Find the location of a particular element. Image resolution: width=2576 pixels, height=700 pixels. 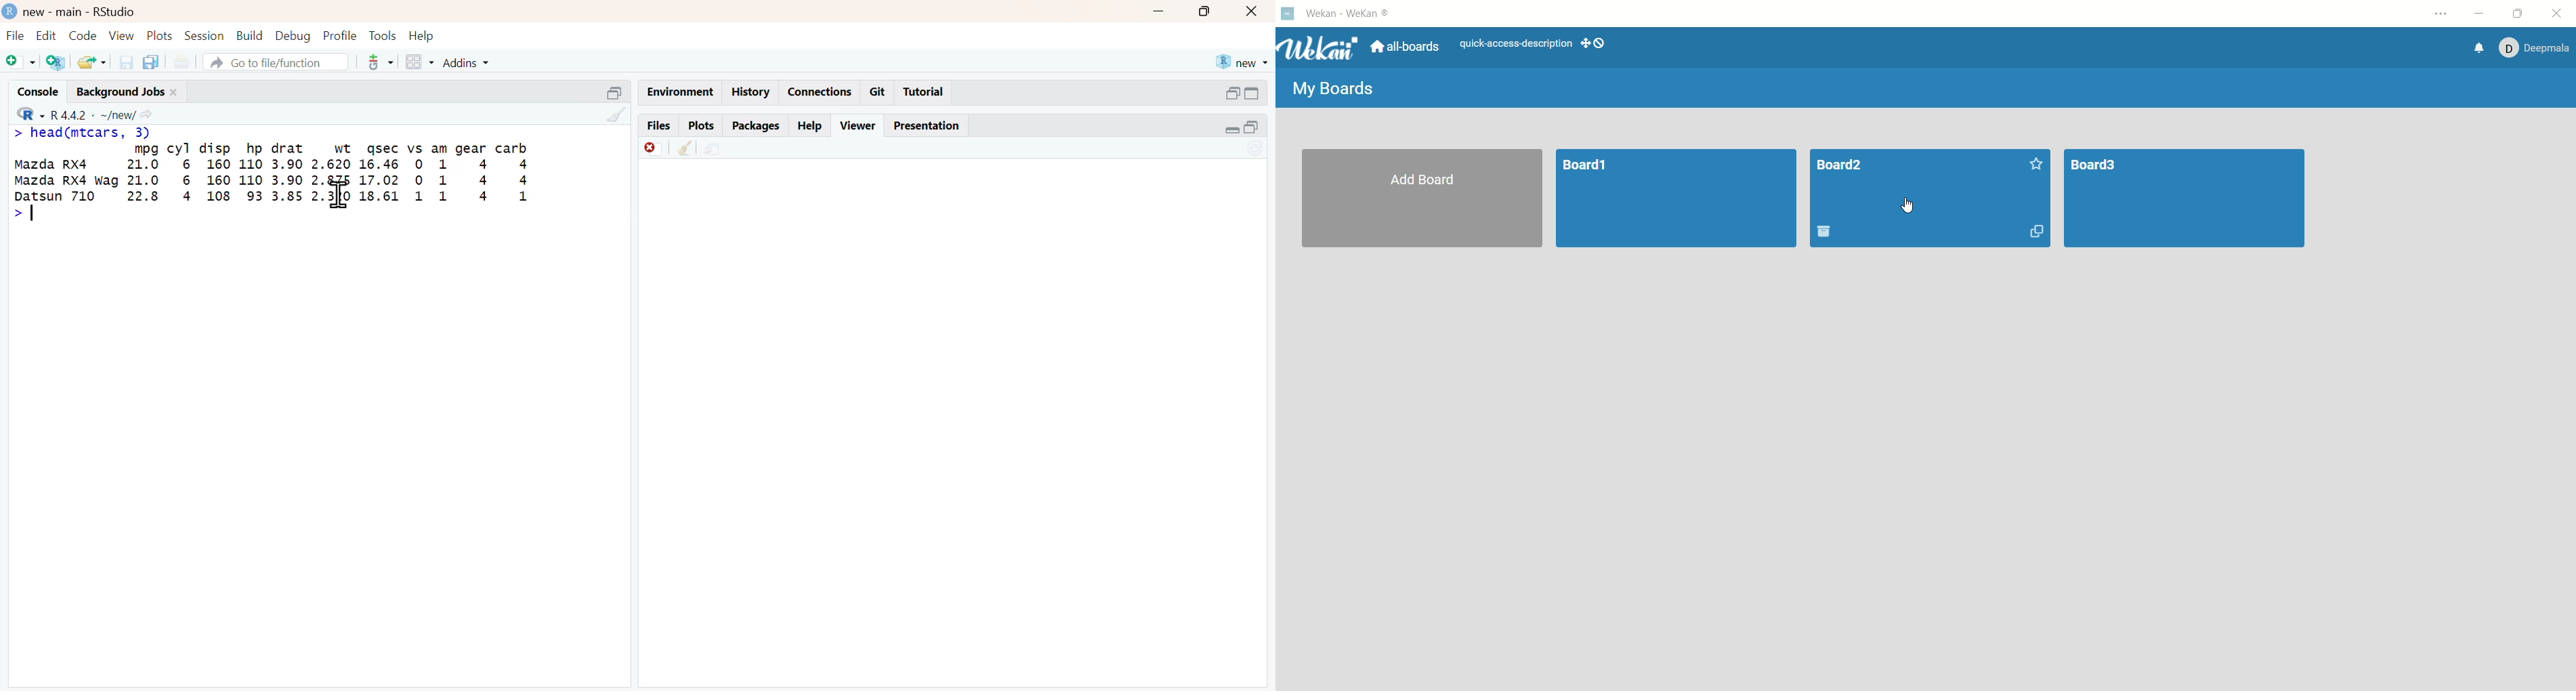

Help is located at coordinates (810, 125).